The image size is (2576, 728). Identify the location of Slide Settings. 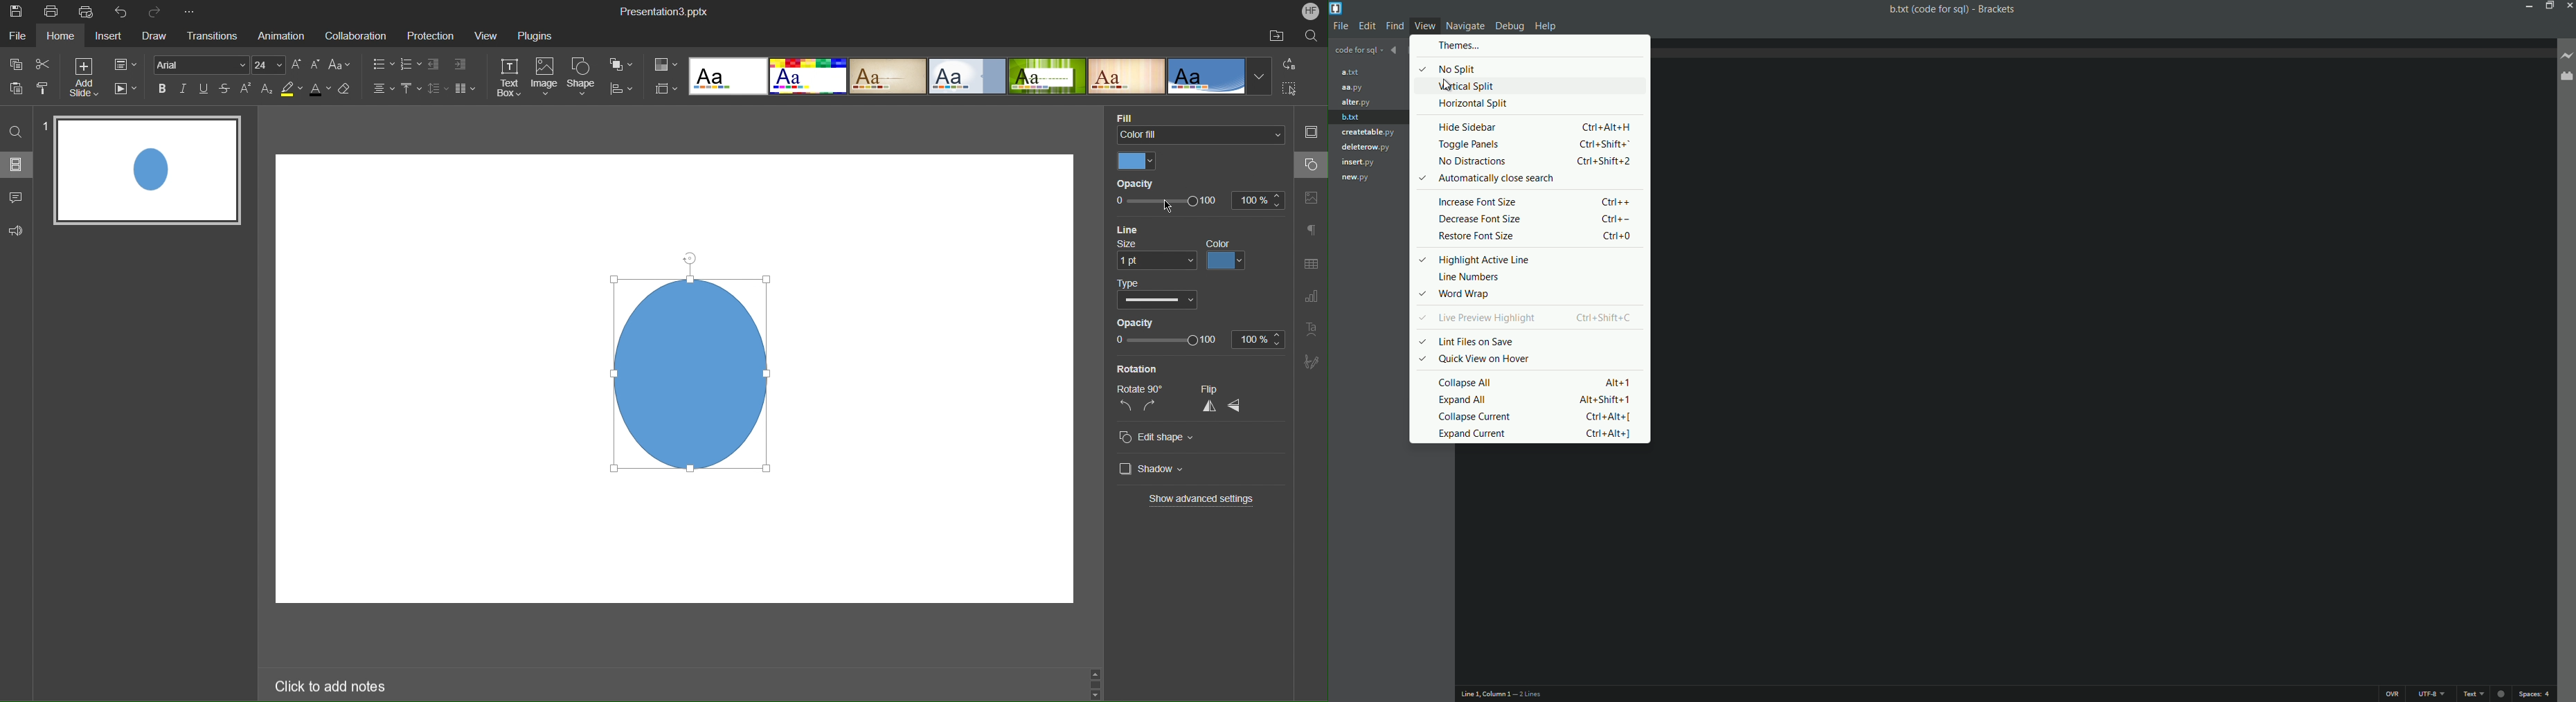
(125, 65).